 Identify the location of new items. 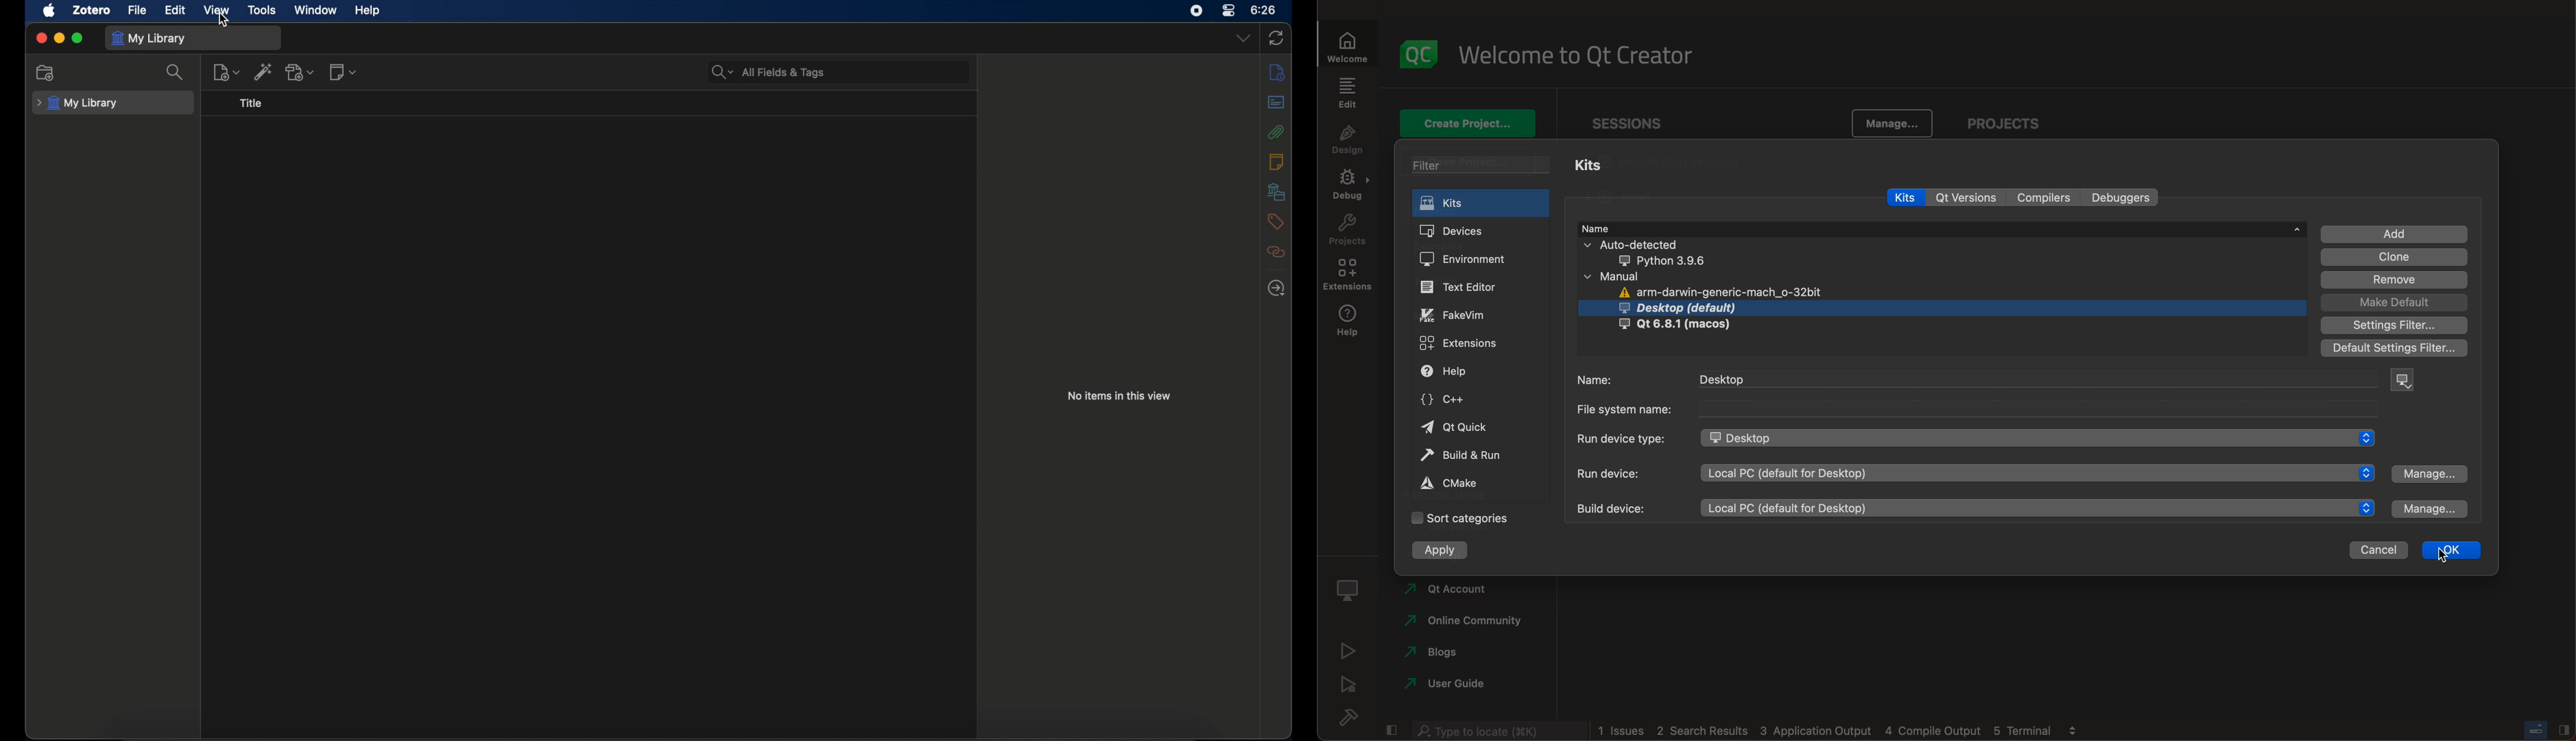
(226, 72).